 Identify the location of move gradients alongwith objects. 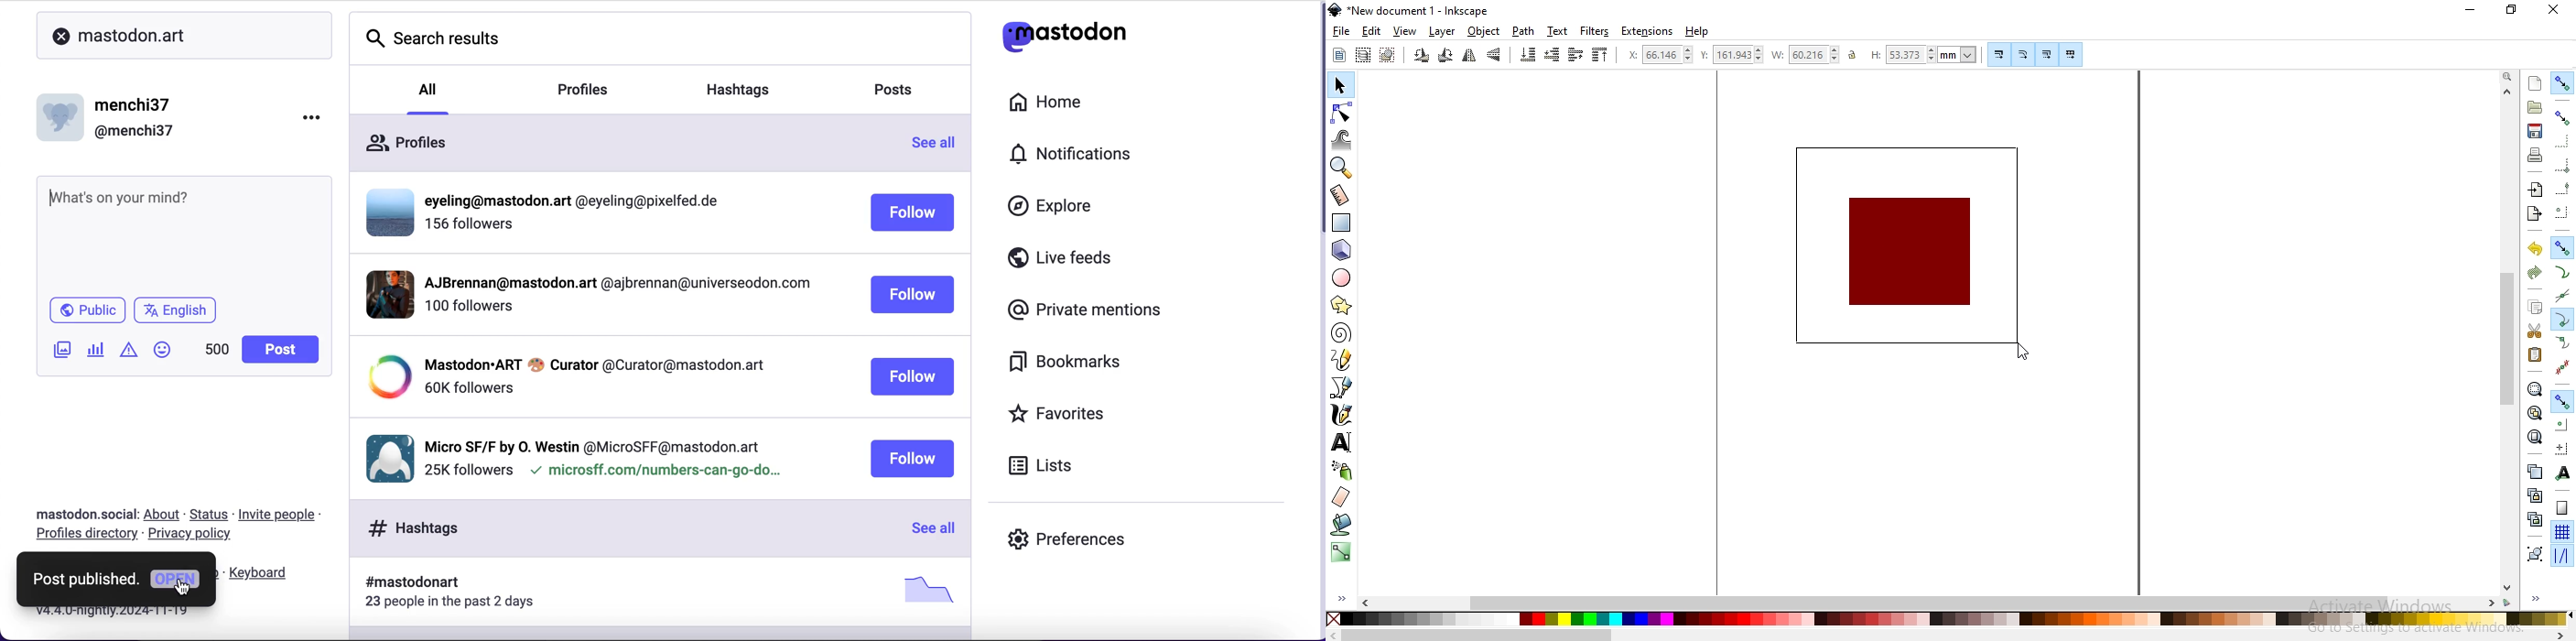
(2046, 56).